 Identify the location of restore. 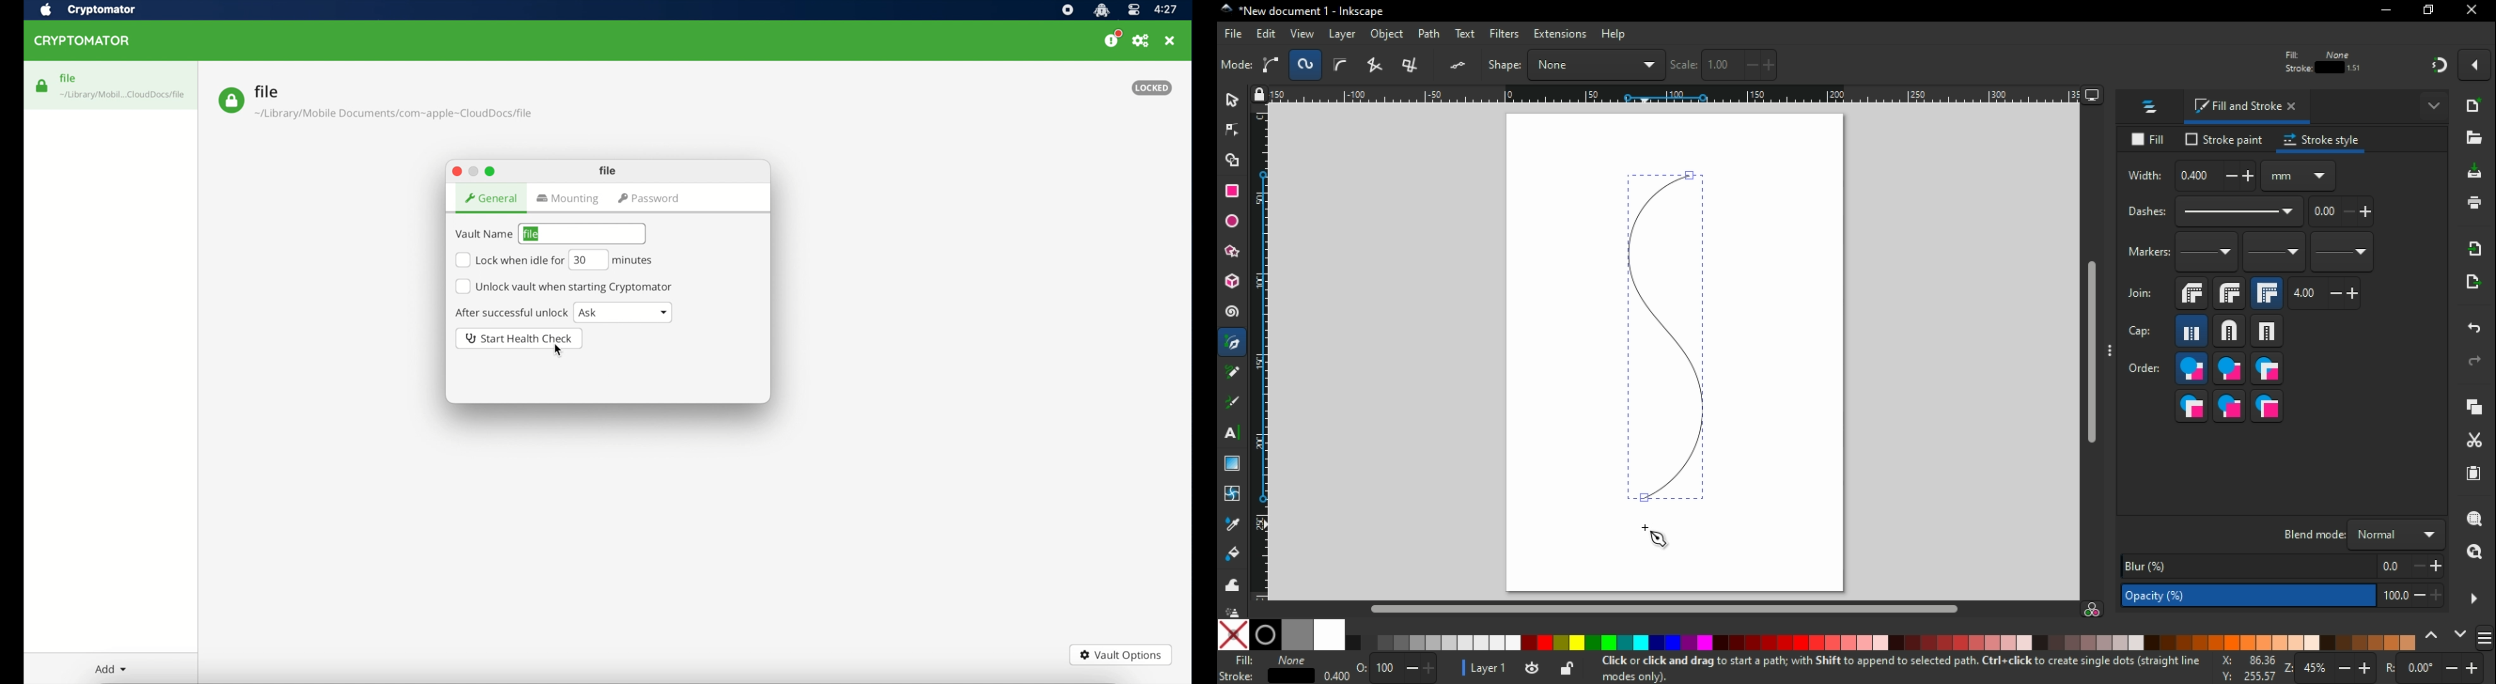
(2430, 12).